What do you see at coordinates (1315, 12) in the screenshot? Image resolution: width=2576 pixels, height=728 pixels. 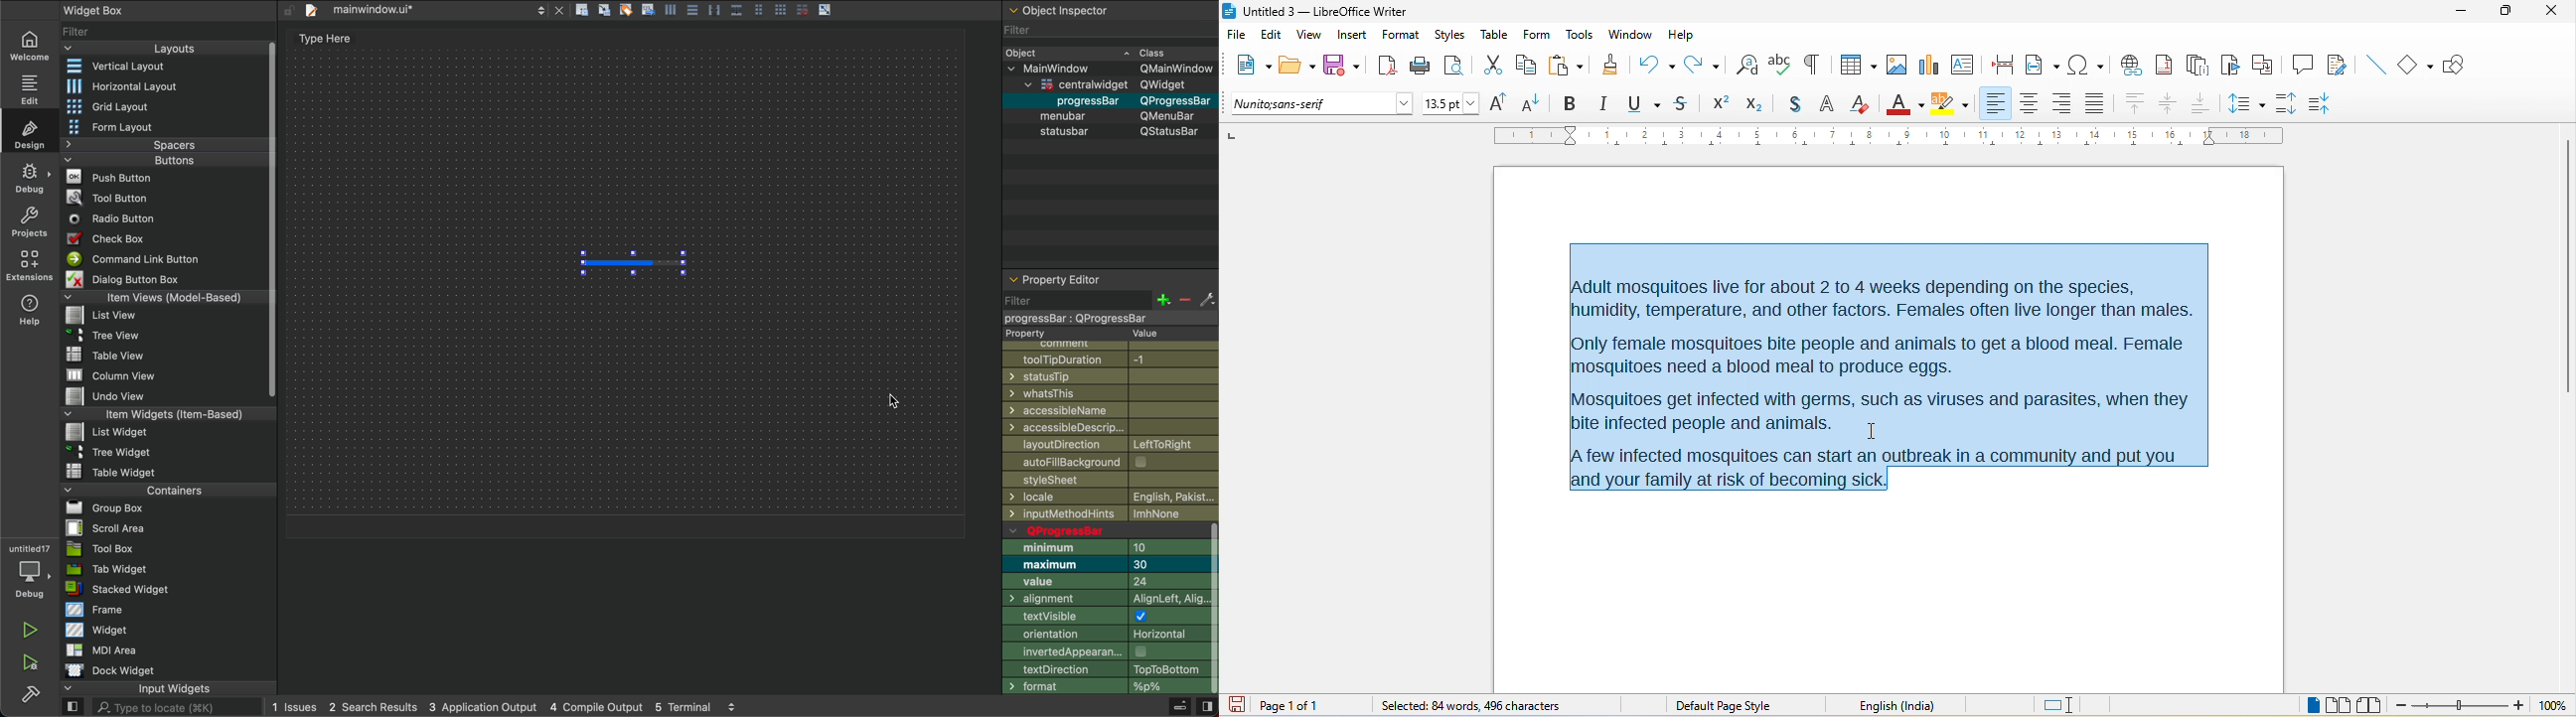 I see `title` at bounding box center [1315, 12].